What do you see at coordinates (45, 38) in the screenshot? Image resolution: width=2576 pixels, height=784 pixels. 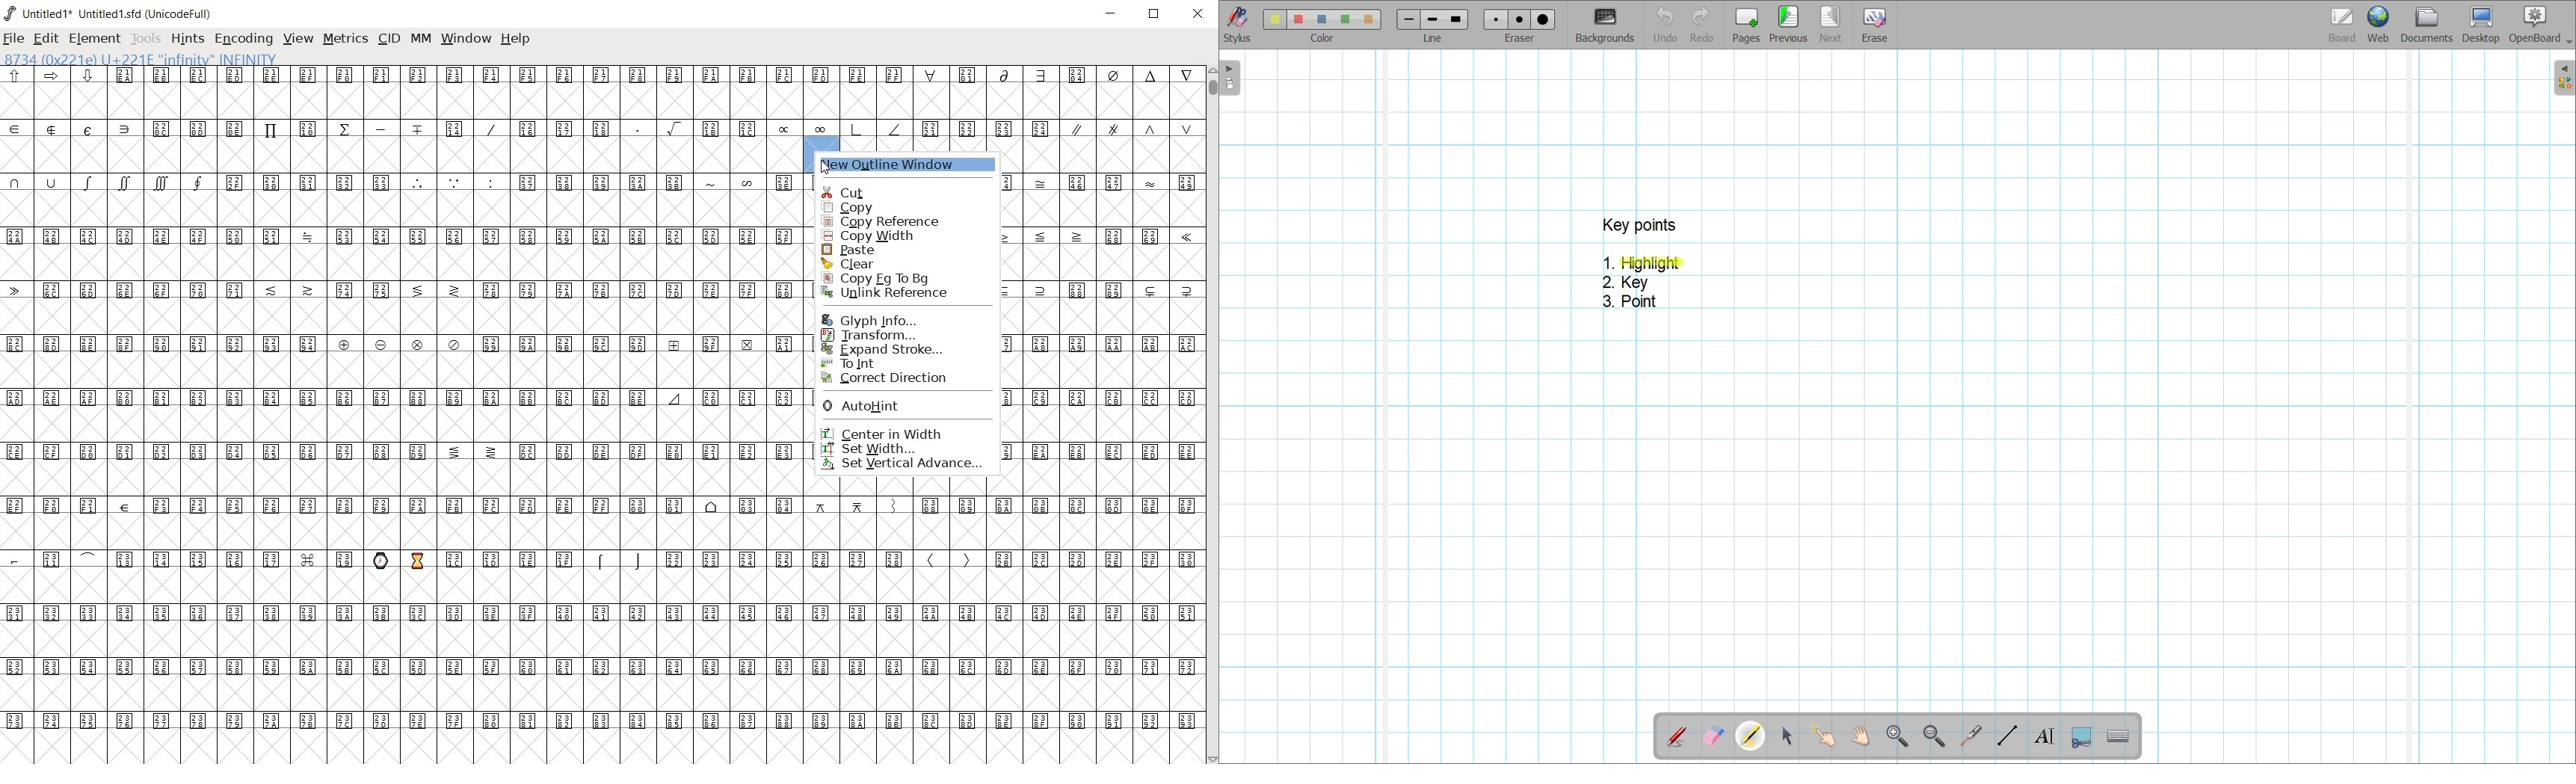 I see `edit` at bounding box center [45, 38].